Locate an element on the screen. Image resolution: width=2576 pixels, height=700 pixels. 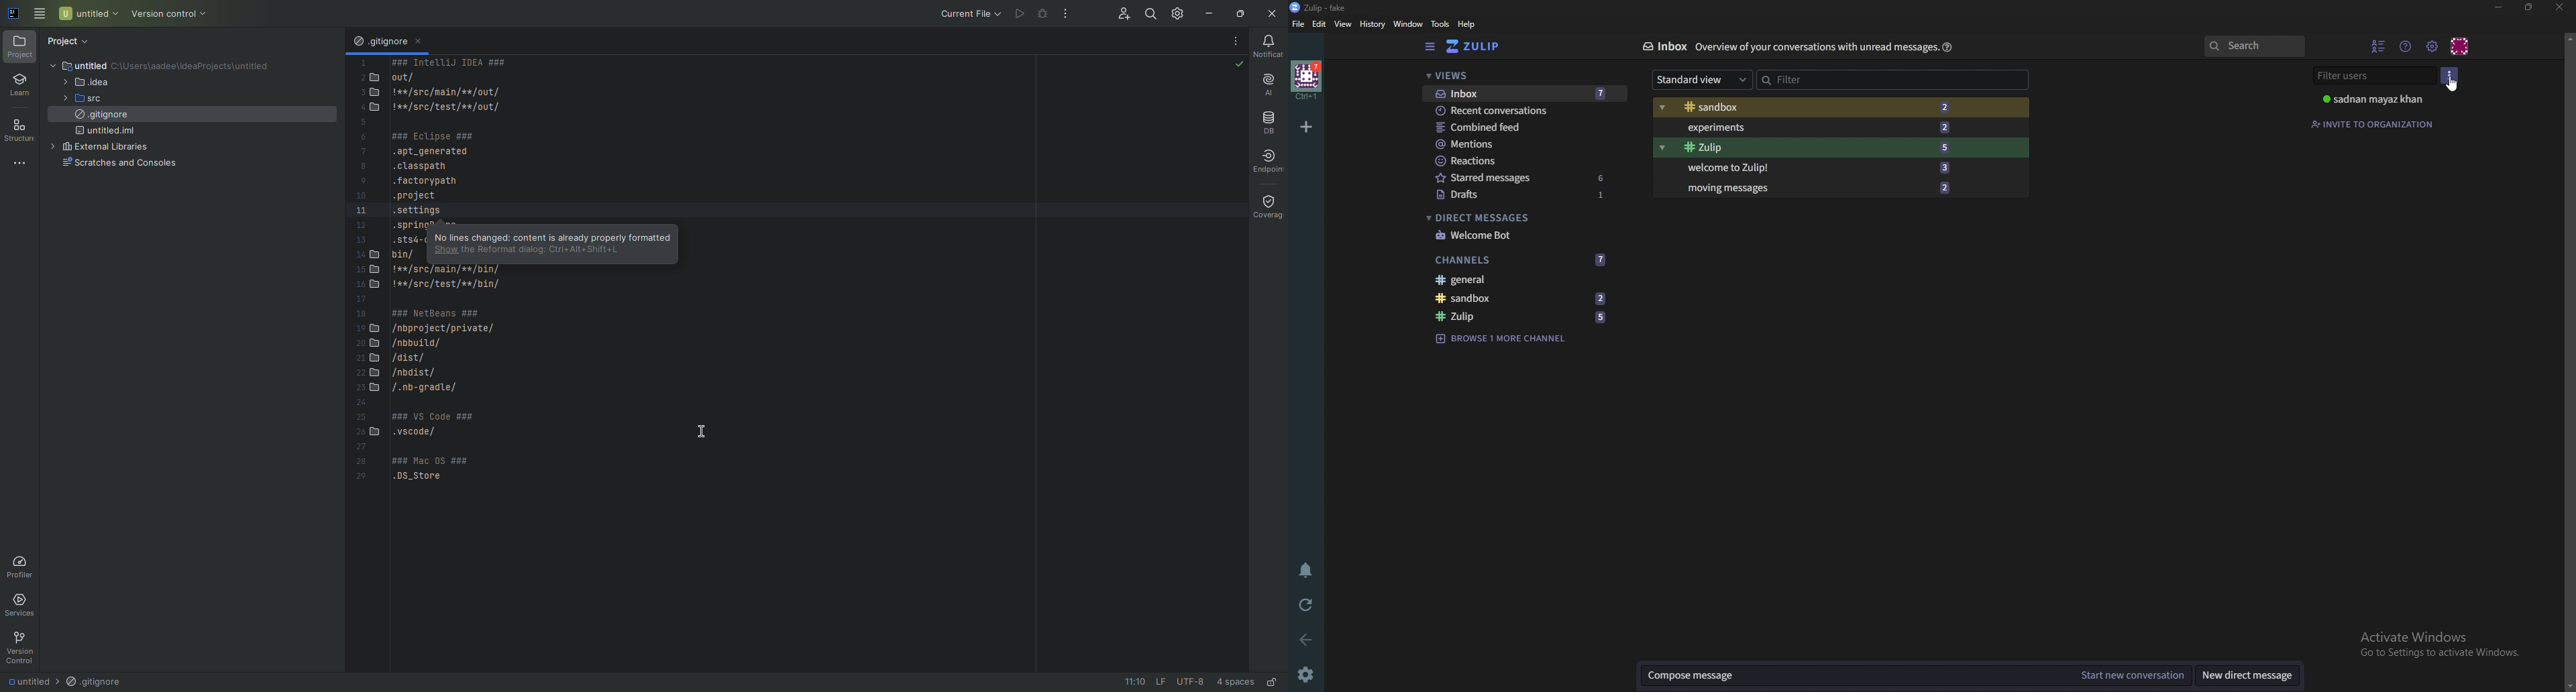
Close is located at coordinates (423, 44).